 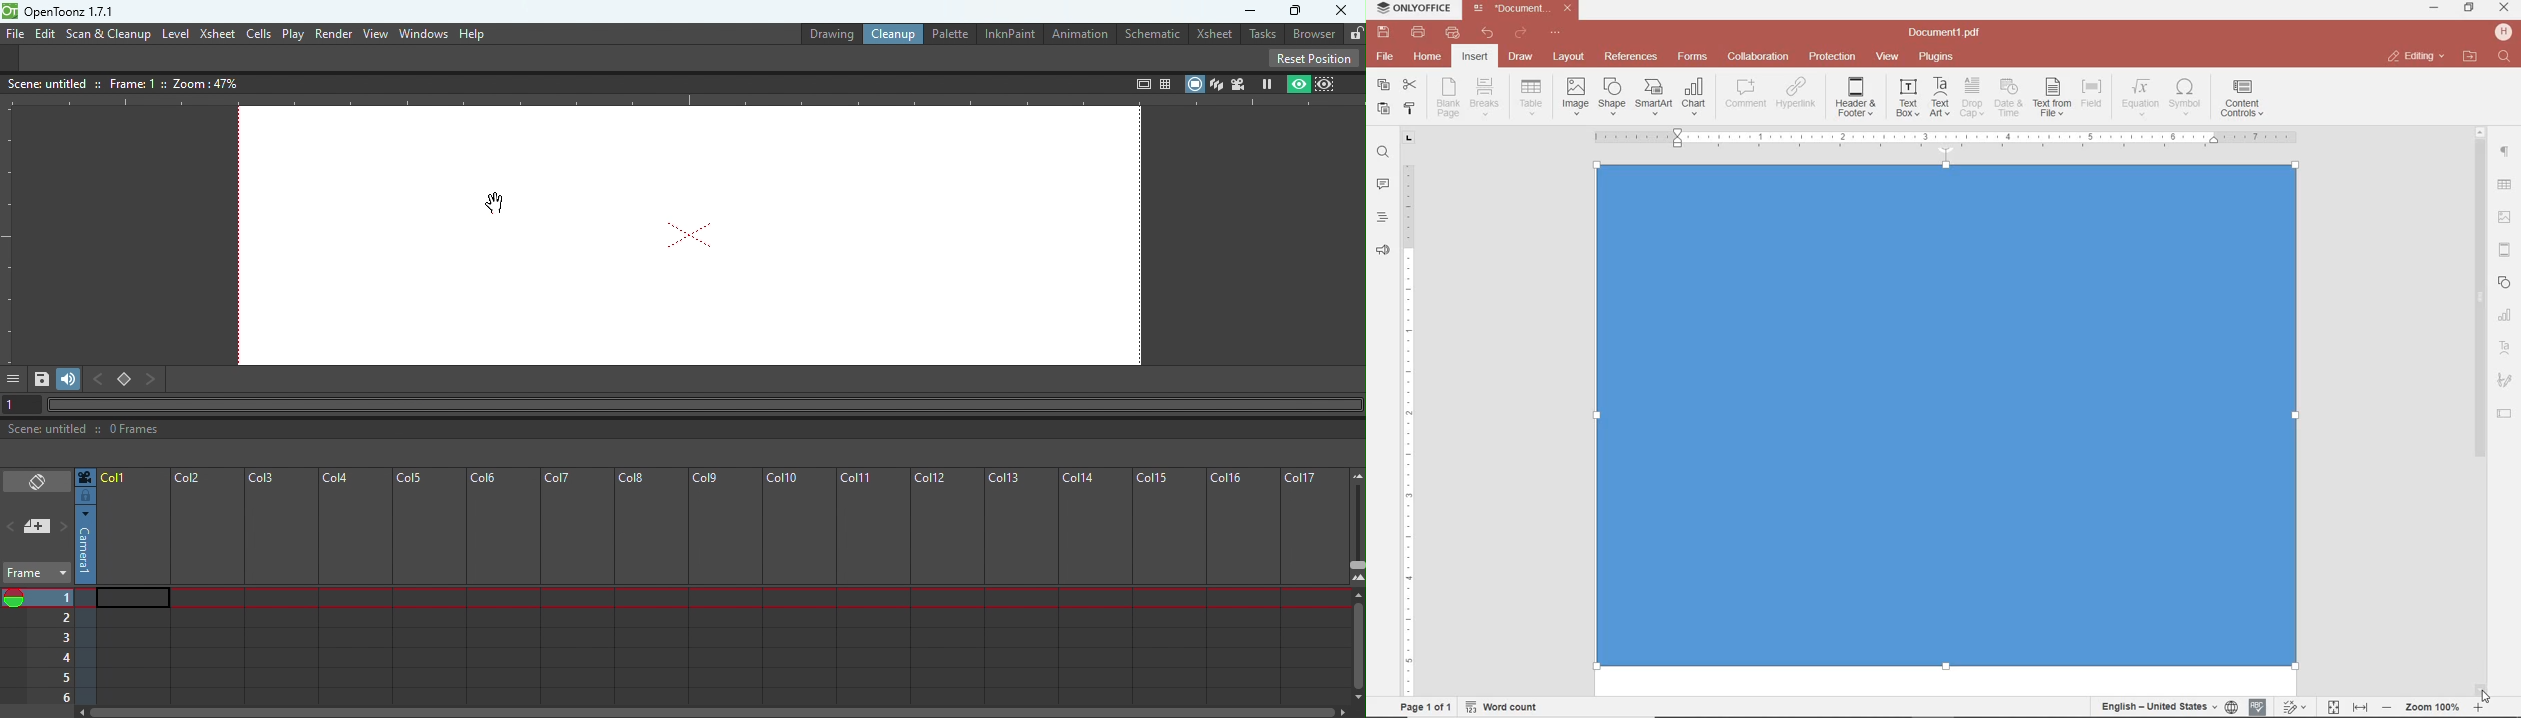 What do you see at coordinates (2139, 96) in the screenshot?
I see `NSERT EQUATION` at bounding box center [2139, 96].